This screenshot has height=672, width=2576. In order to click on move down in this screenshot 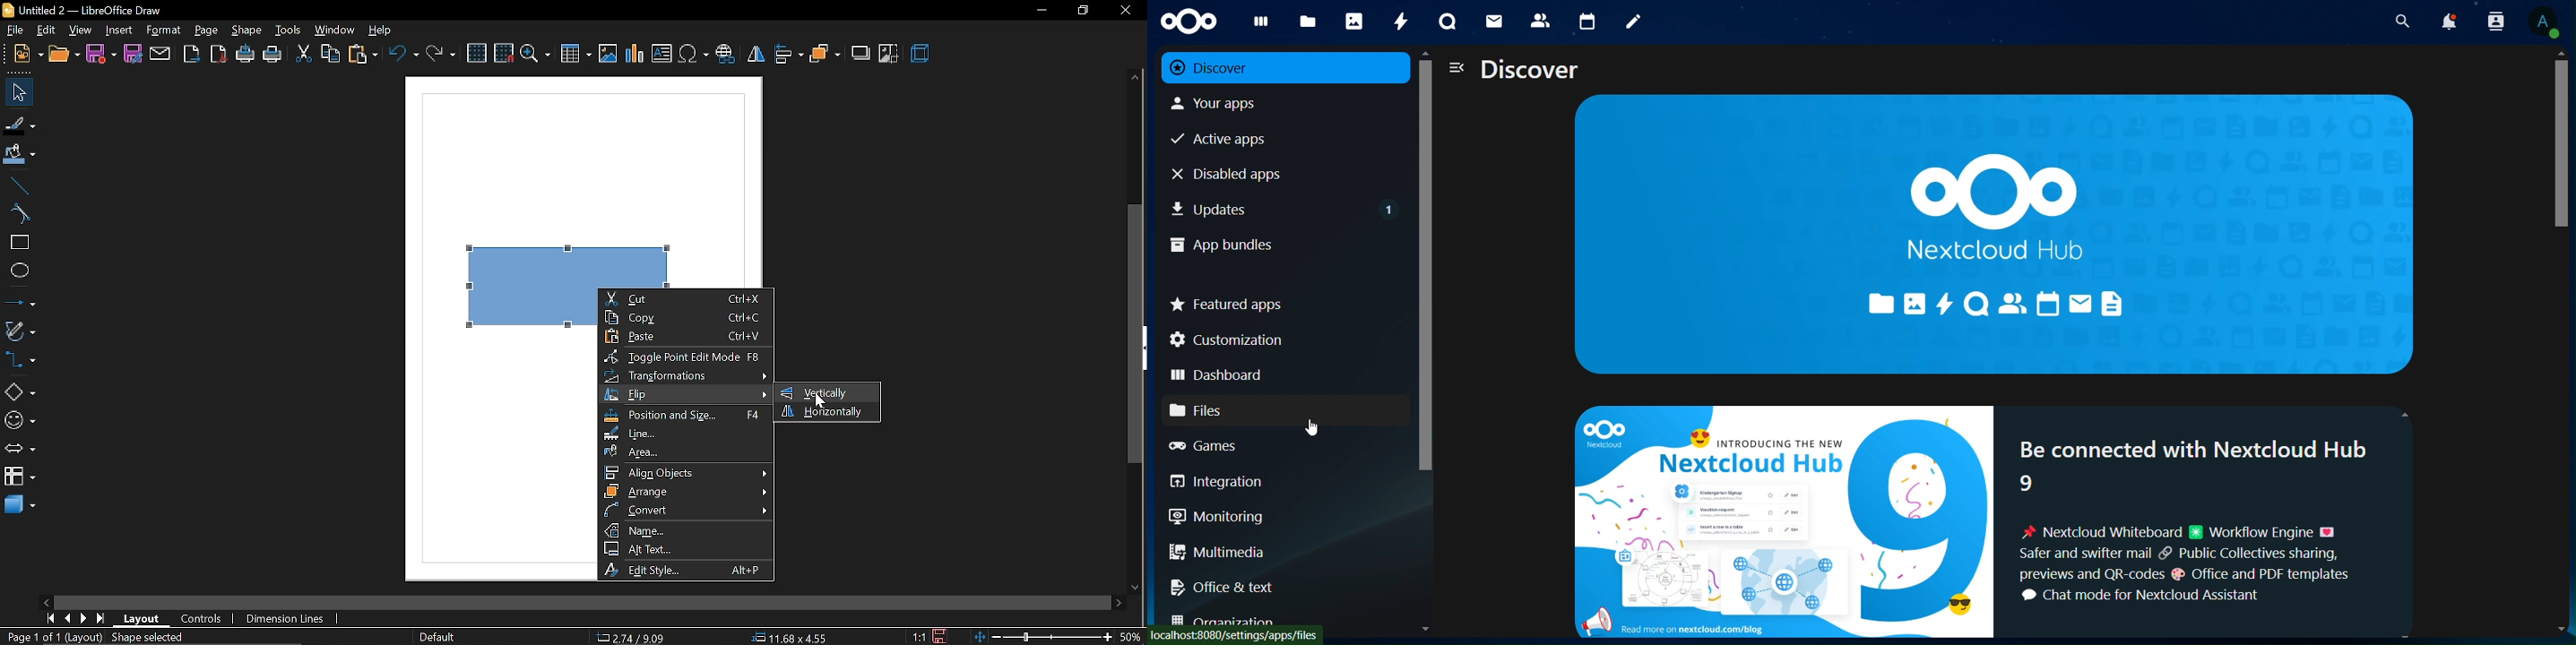, I will do `click(1136, 587)`.